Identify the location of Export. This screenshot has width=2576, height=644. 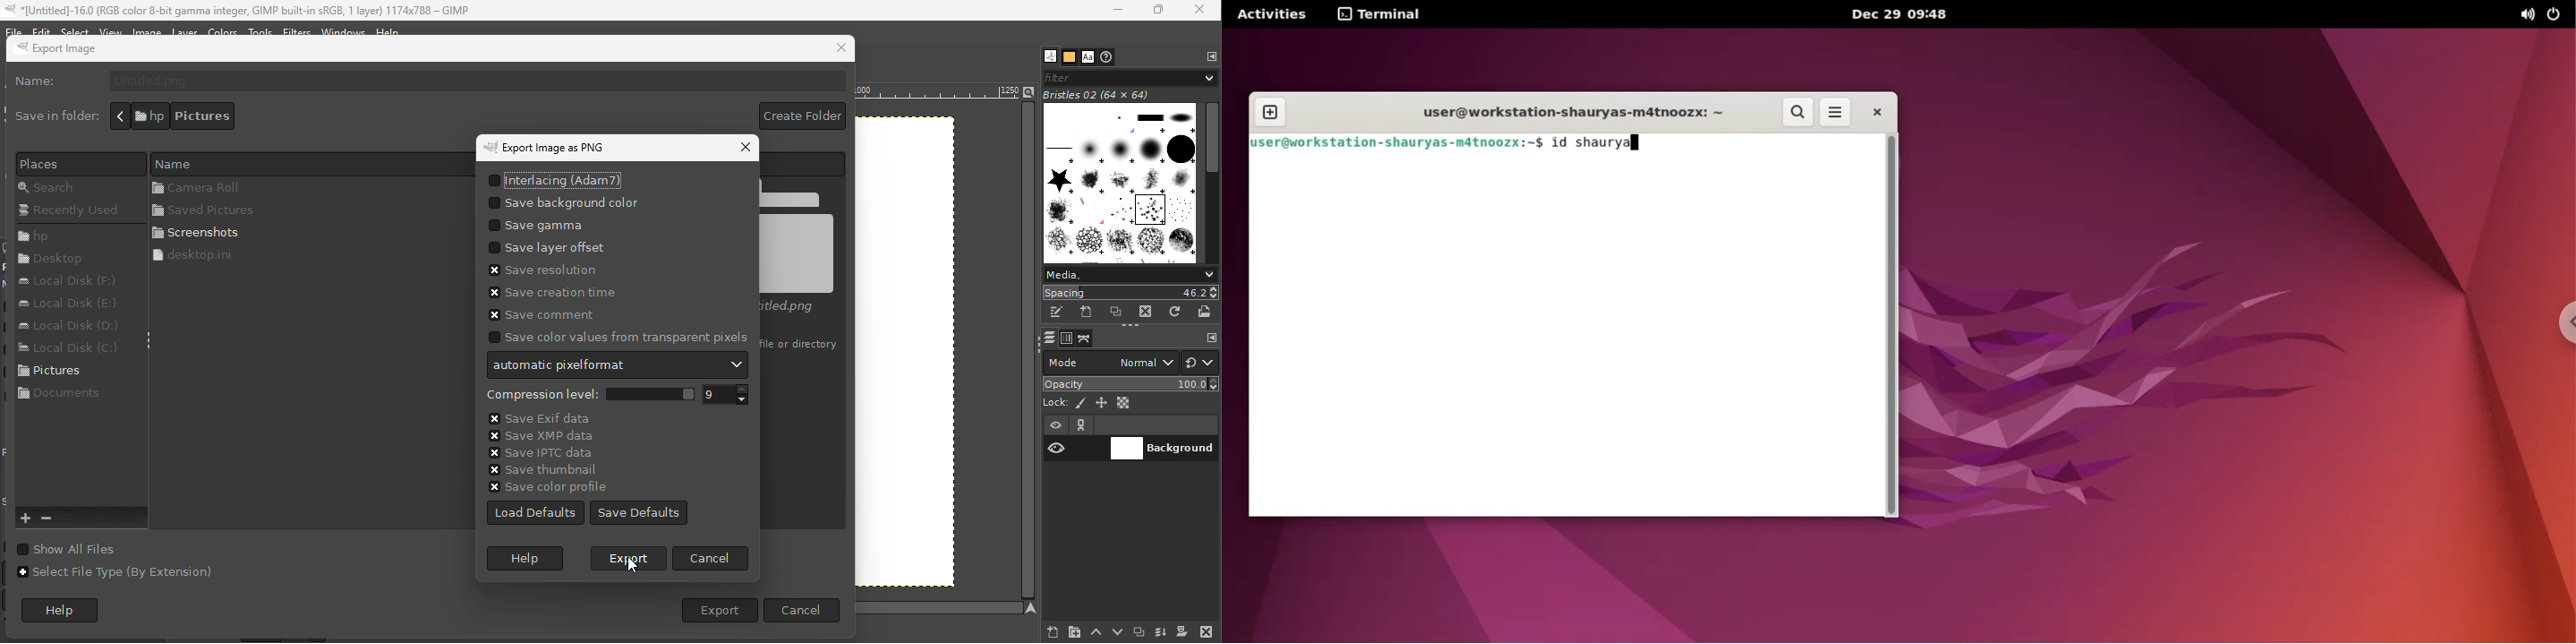
(629, 559).